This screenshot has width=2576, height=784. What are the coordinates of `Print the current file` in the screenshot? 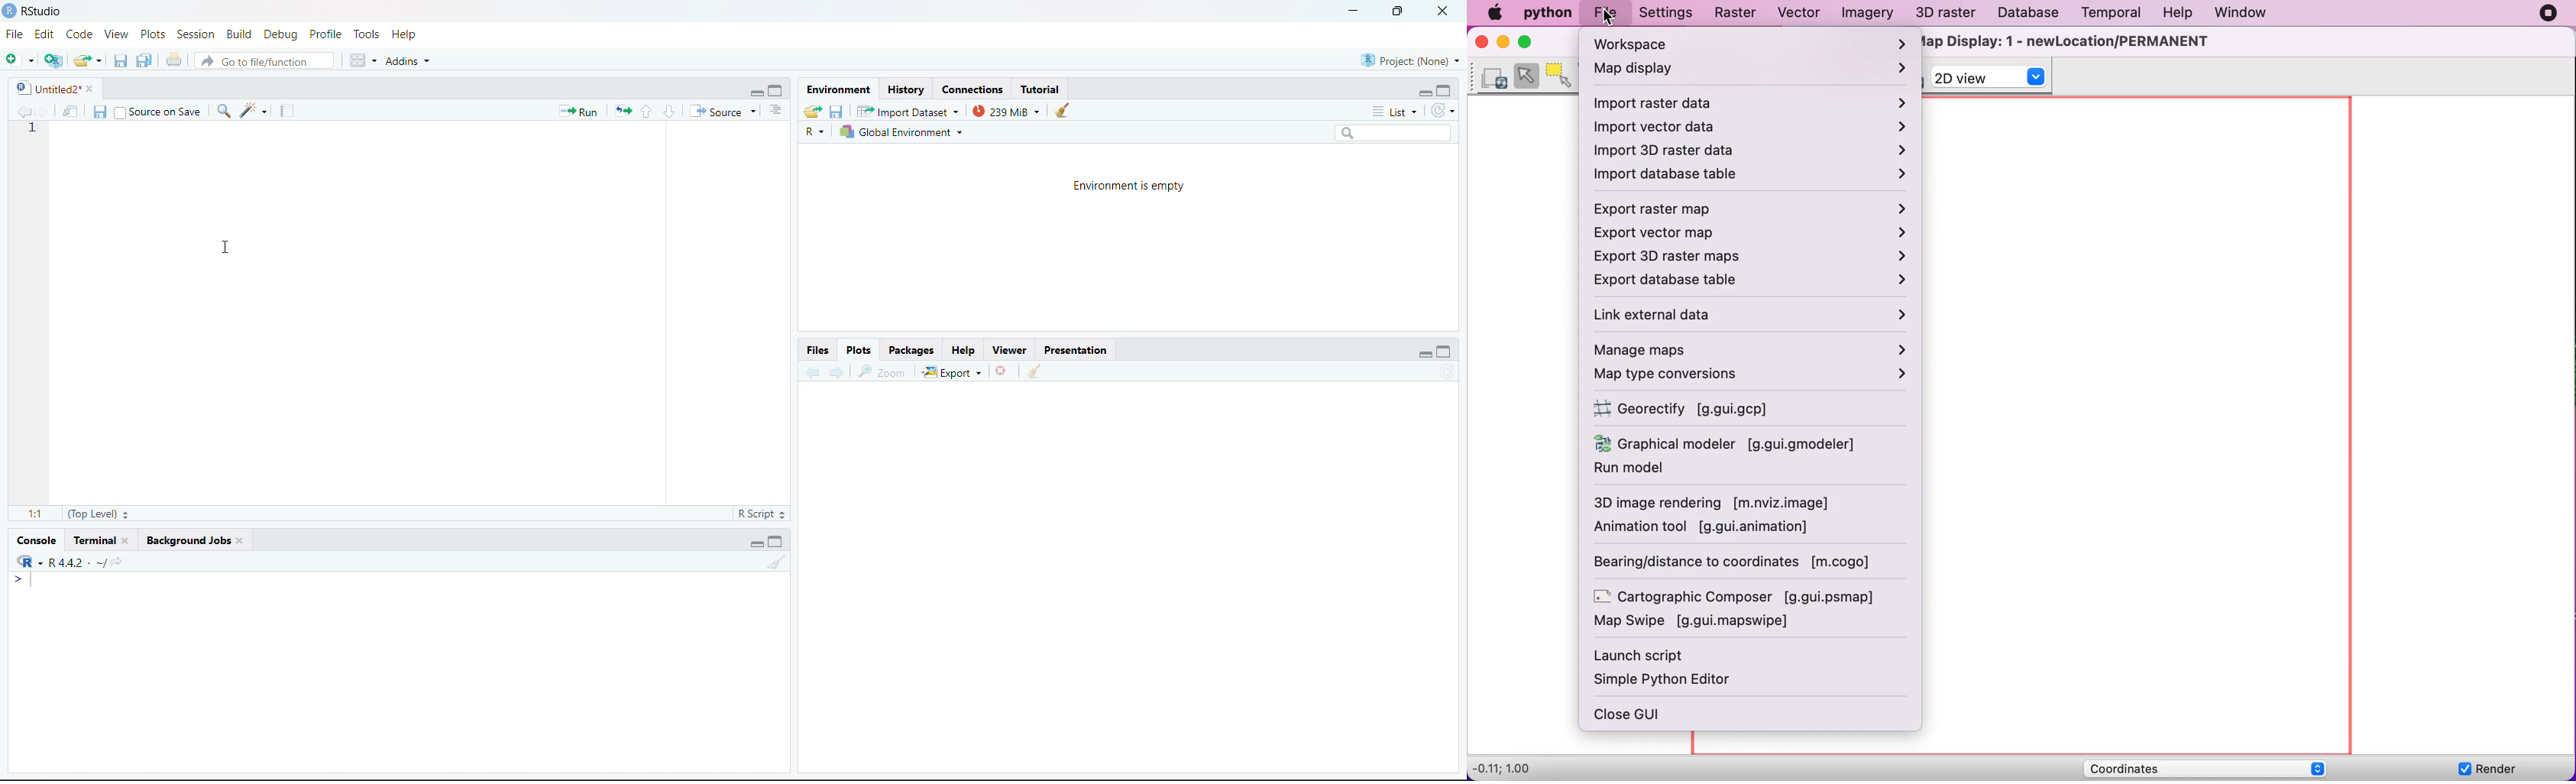 It's located at (173, 59).